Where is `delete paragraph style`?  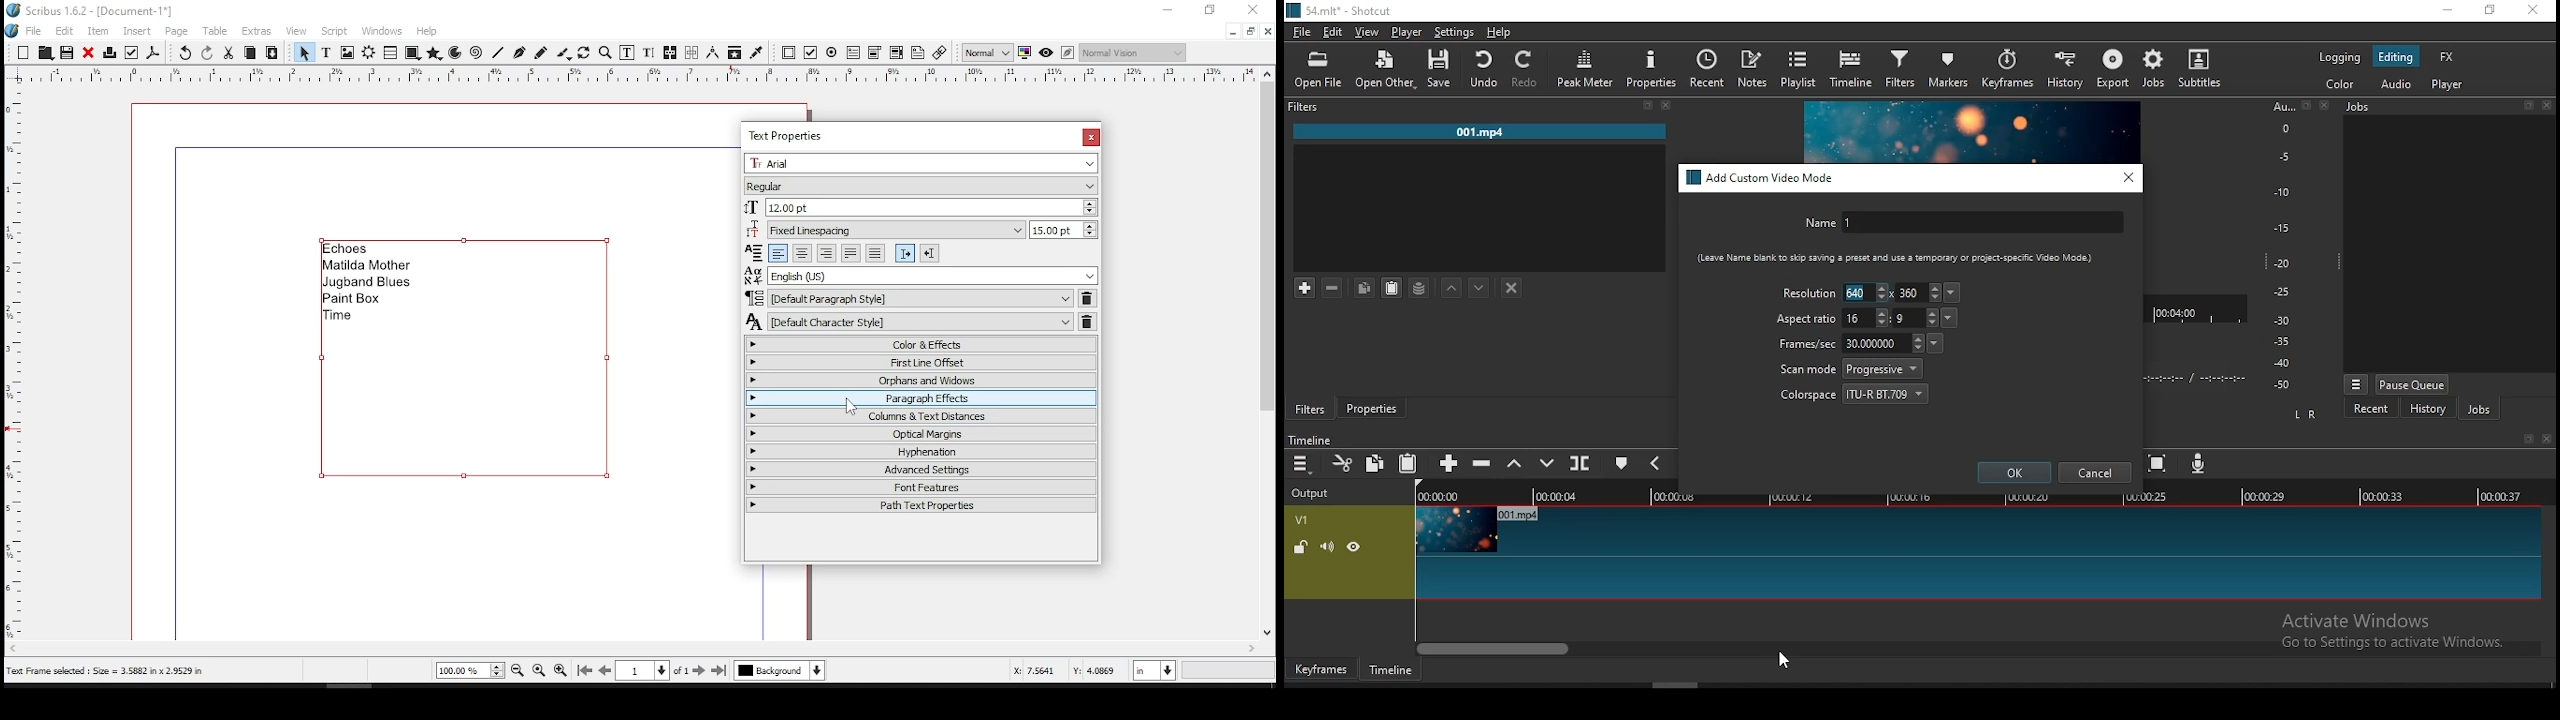
delete paragraph style is located at coordinates (1088, 298).